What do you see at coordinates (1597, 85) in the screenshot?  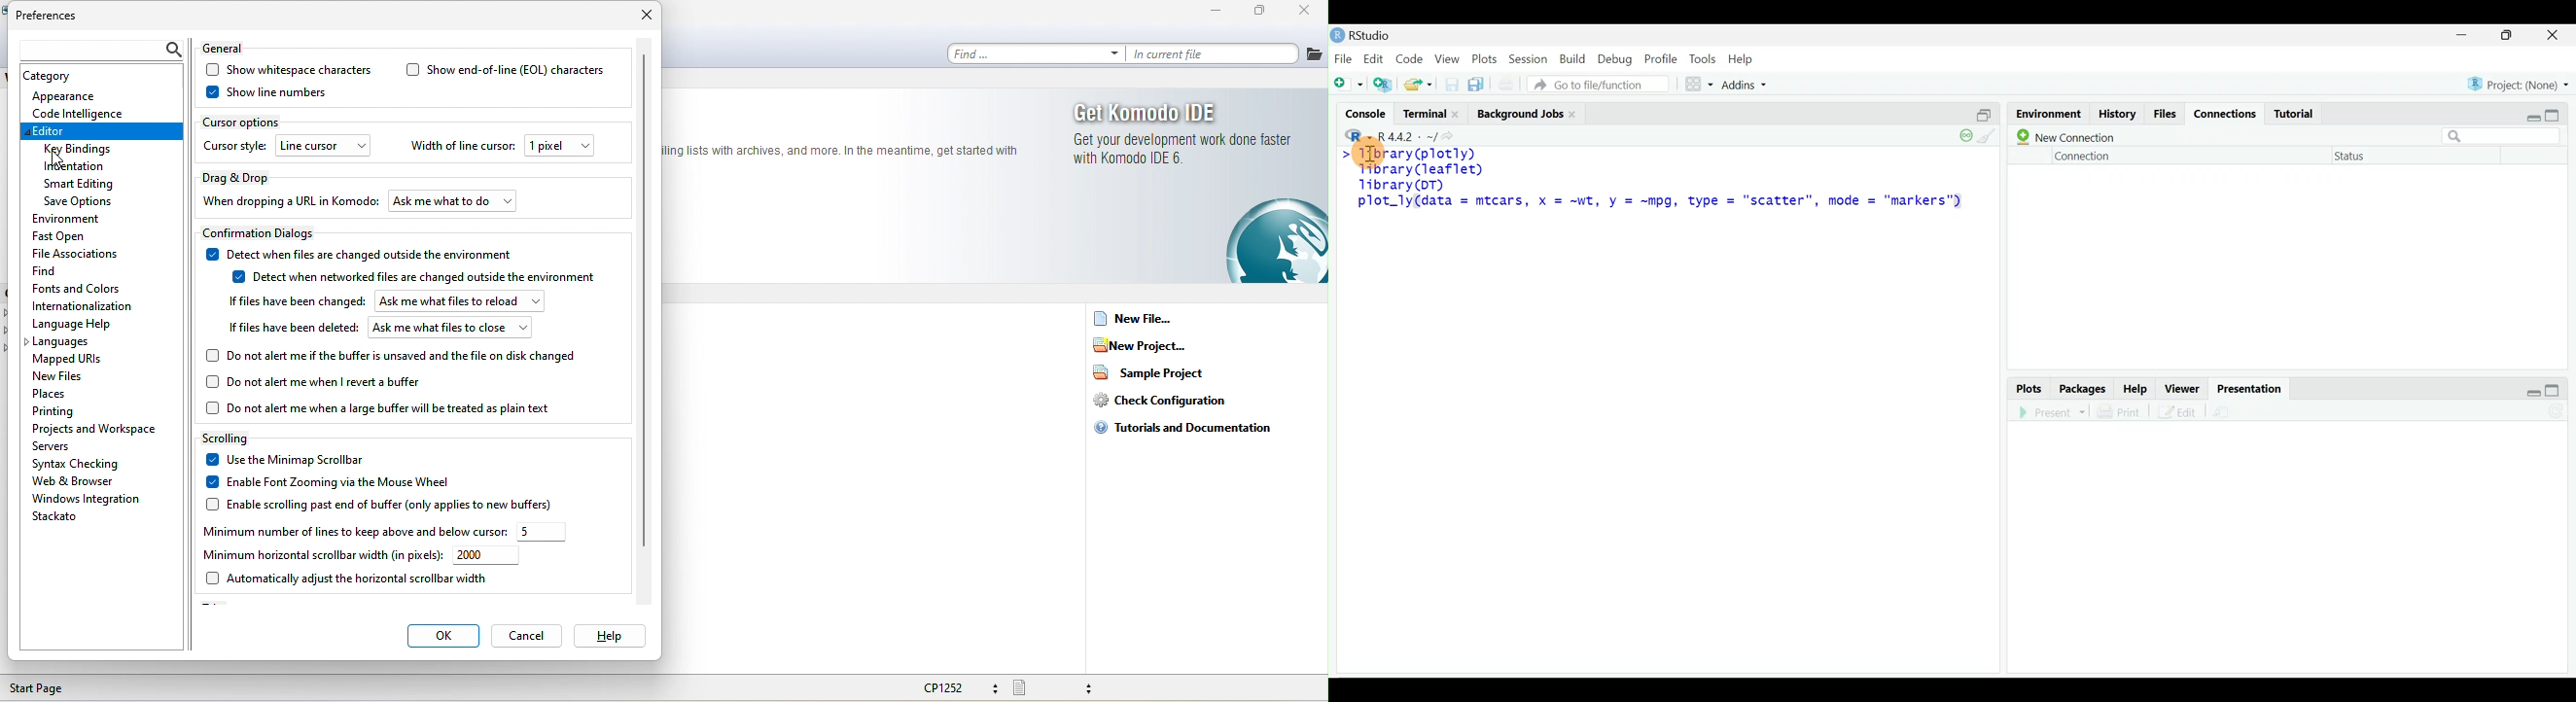 I see `Go to file/function` at bounding box center [1597, 85].